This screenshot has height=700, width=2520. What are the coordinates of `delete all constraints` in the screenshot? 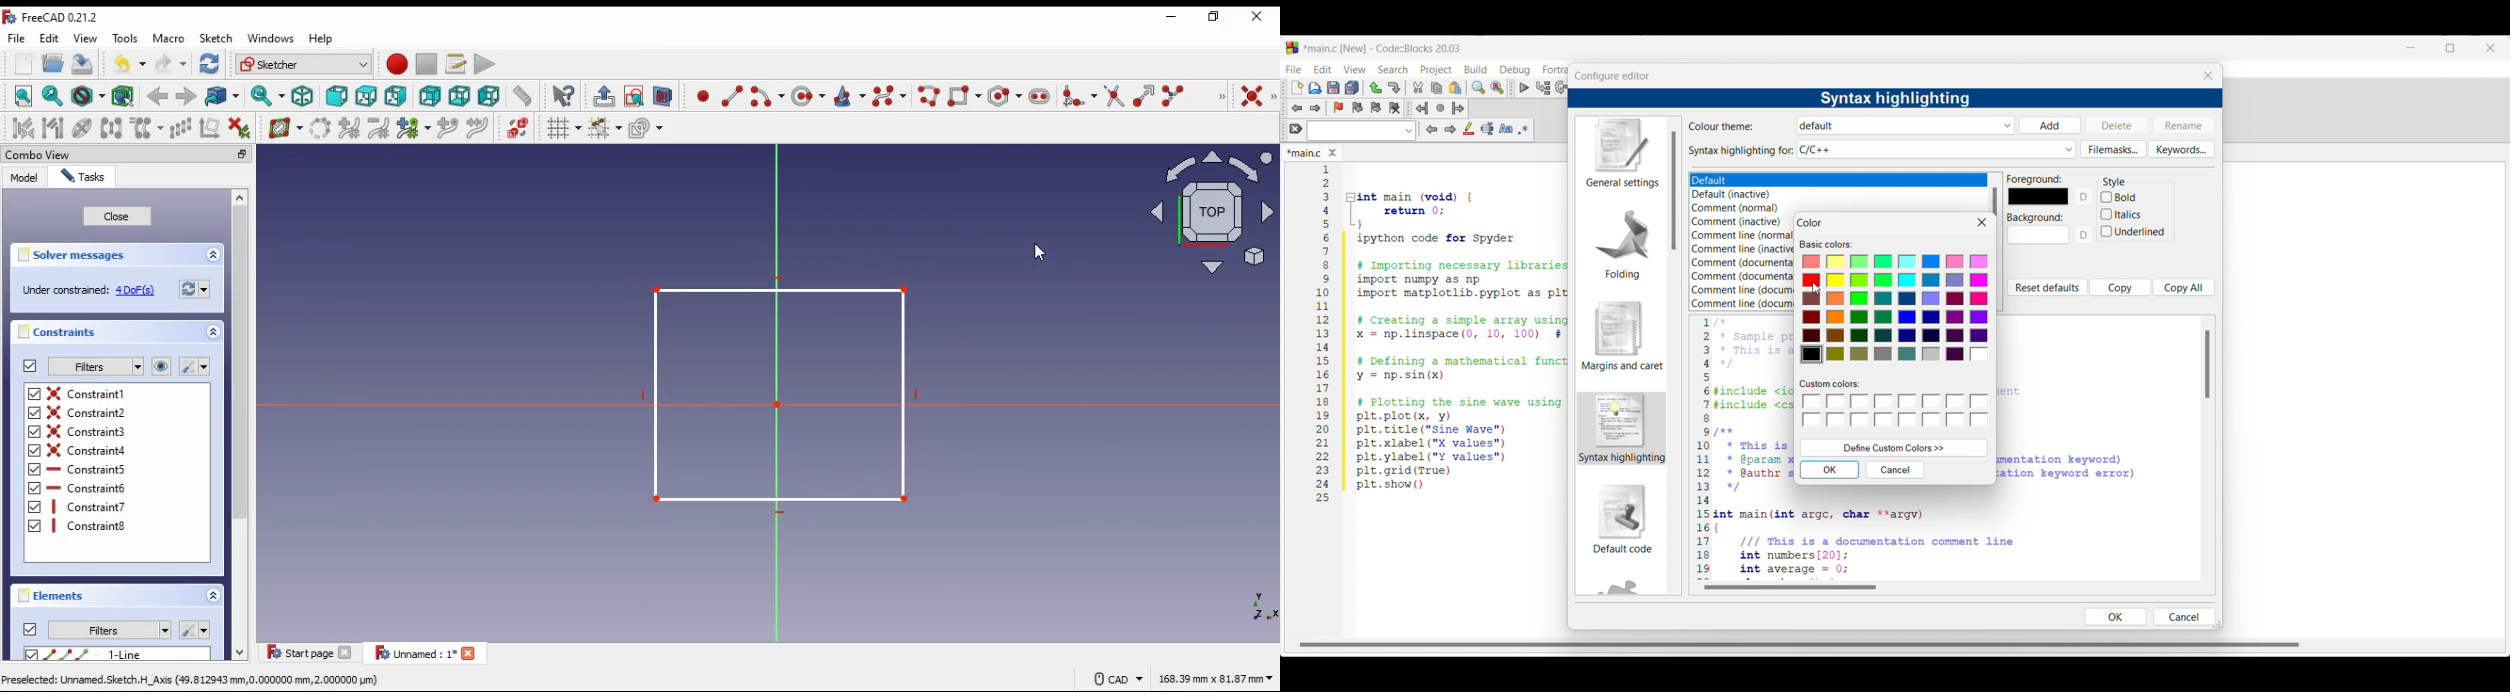 It's located at (239, 129).